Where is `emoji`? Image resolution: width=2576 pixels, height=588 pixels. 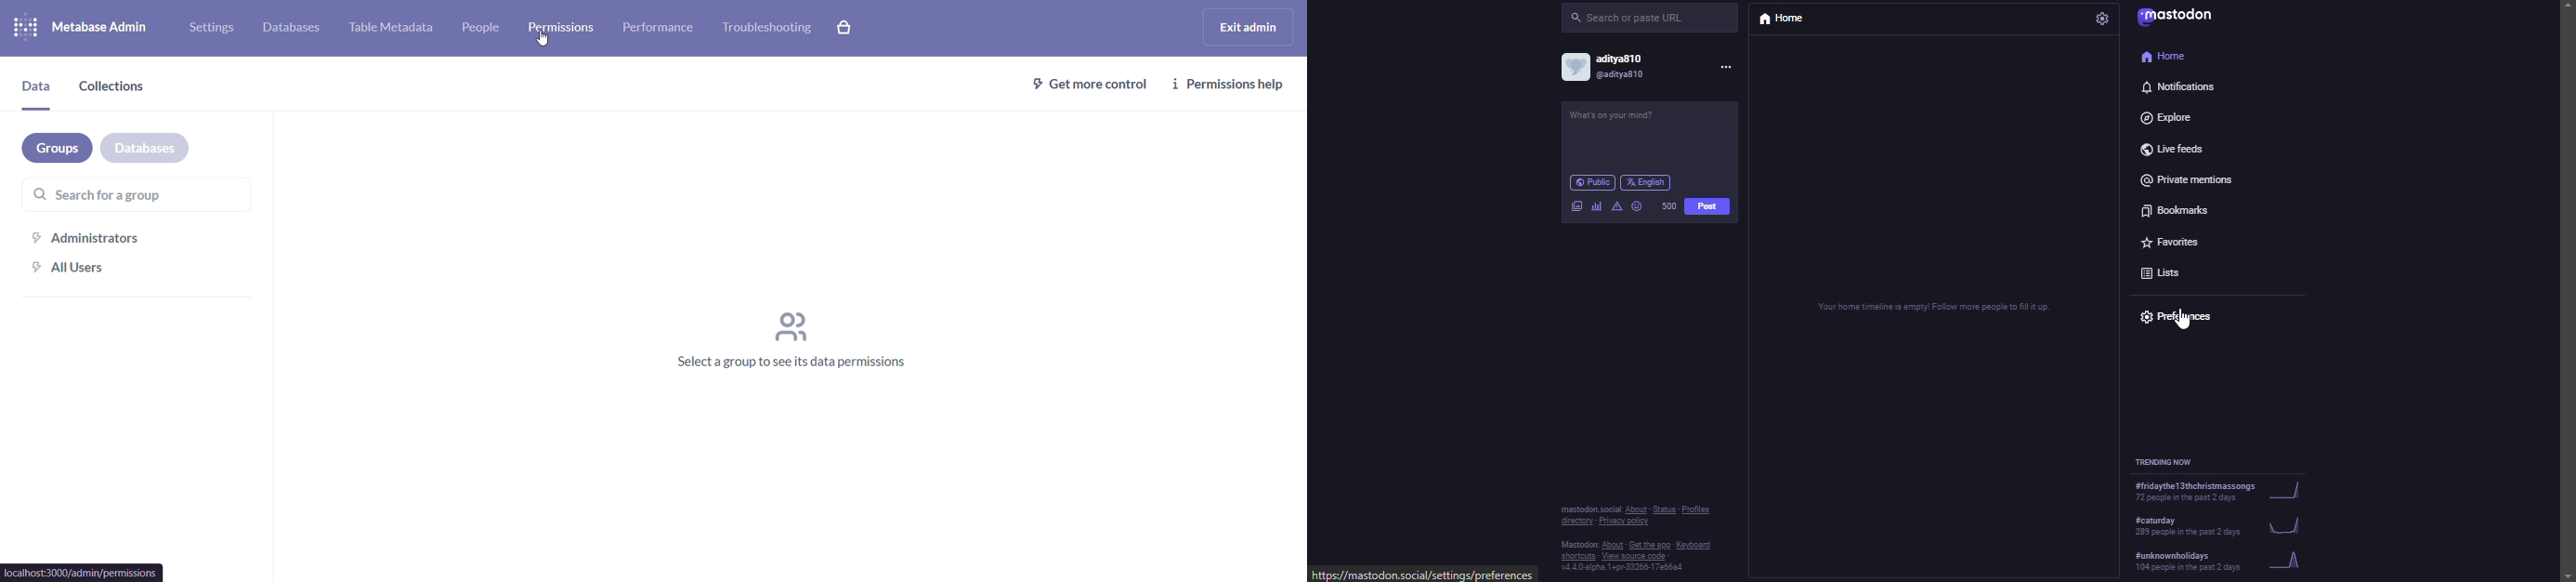 emoji is located at coordinates (1637, 204).